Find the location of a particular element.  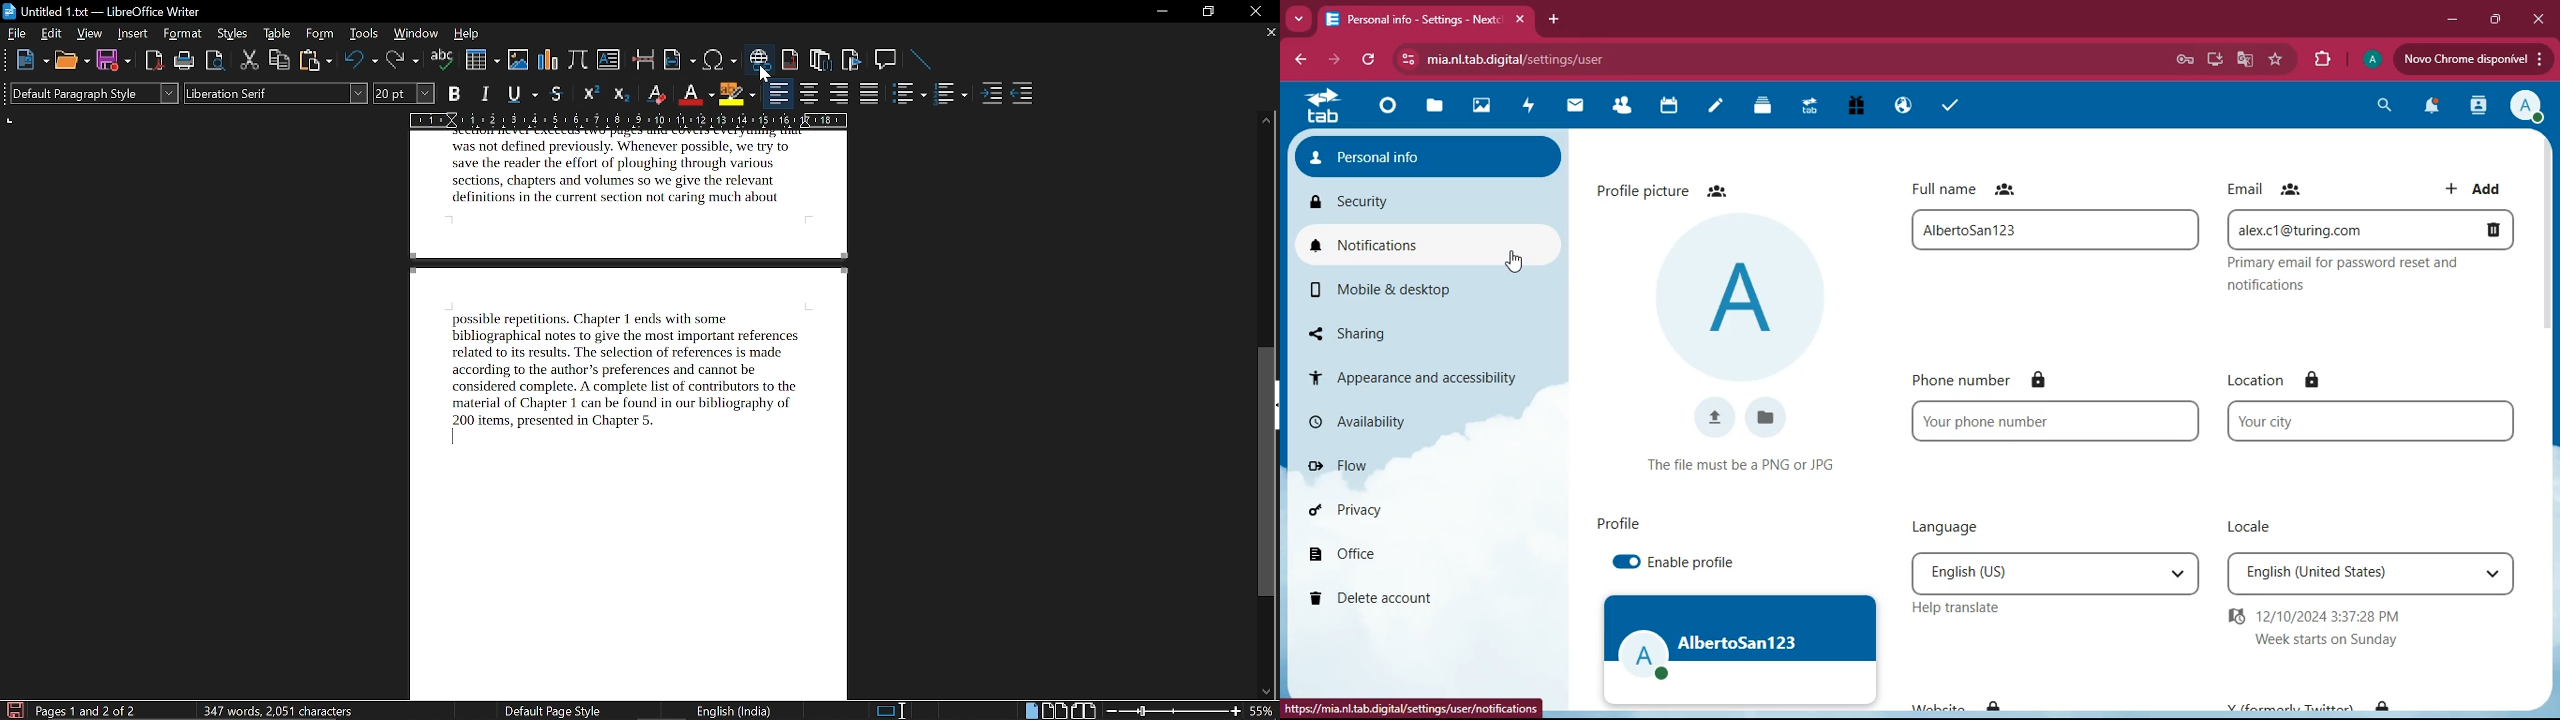

italic is located at coordinates (488, 92).